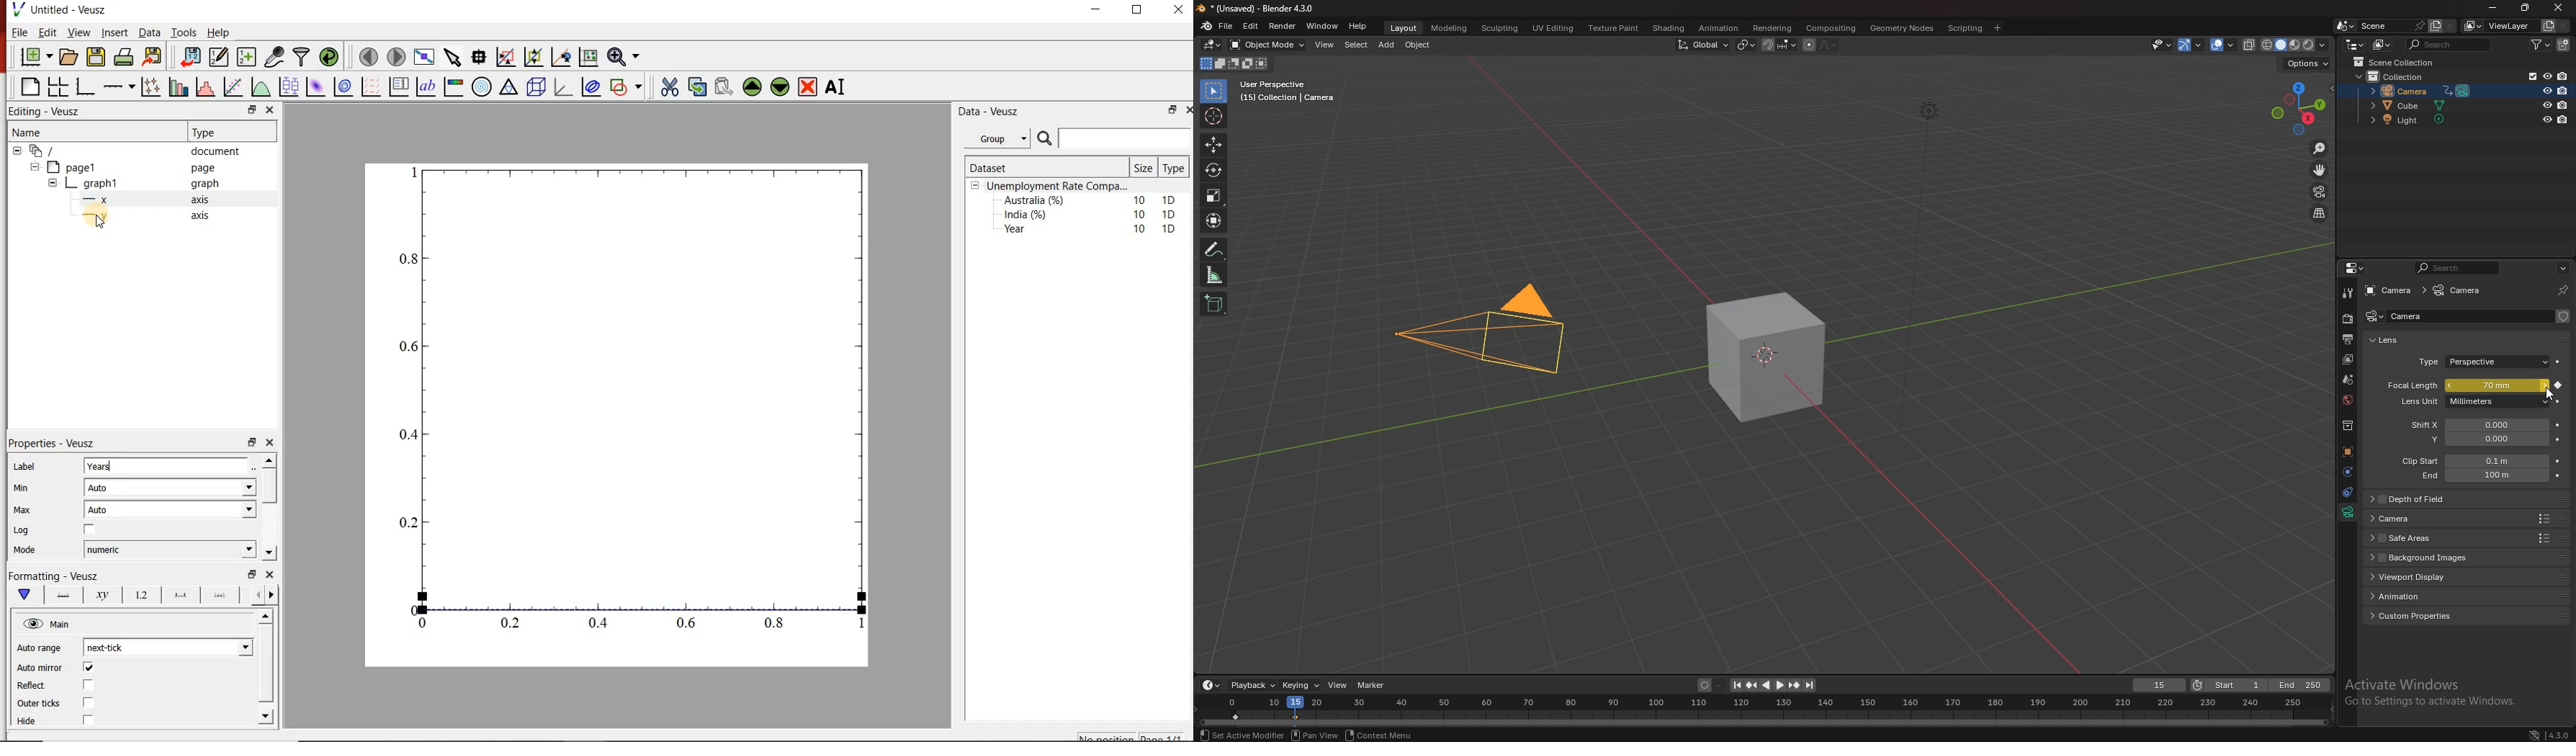 This screenshot has height=756, width=2576. What do you see at coordinates (2346, 320) in the screenshot?
I see `render` at bounding box center [2346, 320].